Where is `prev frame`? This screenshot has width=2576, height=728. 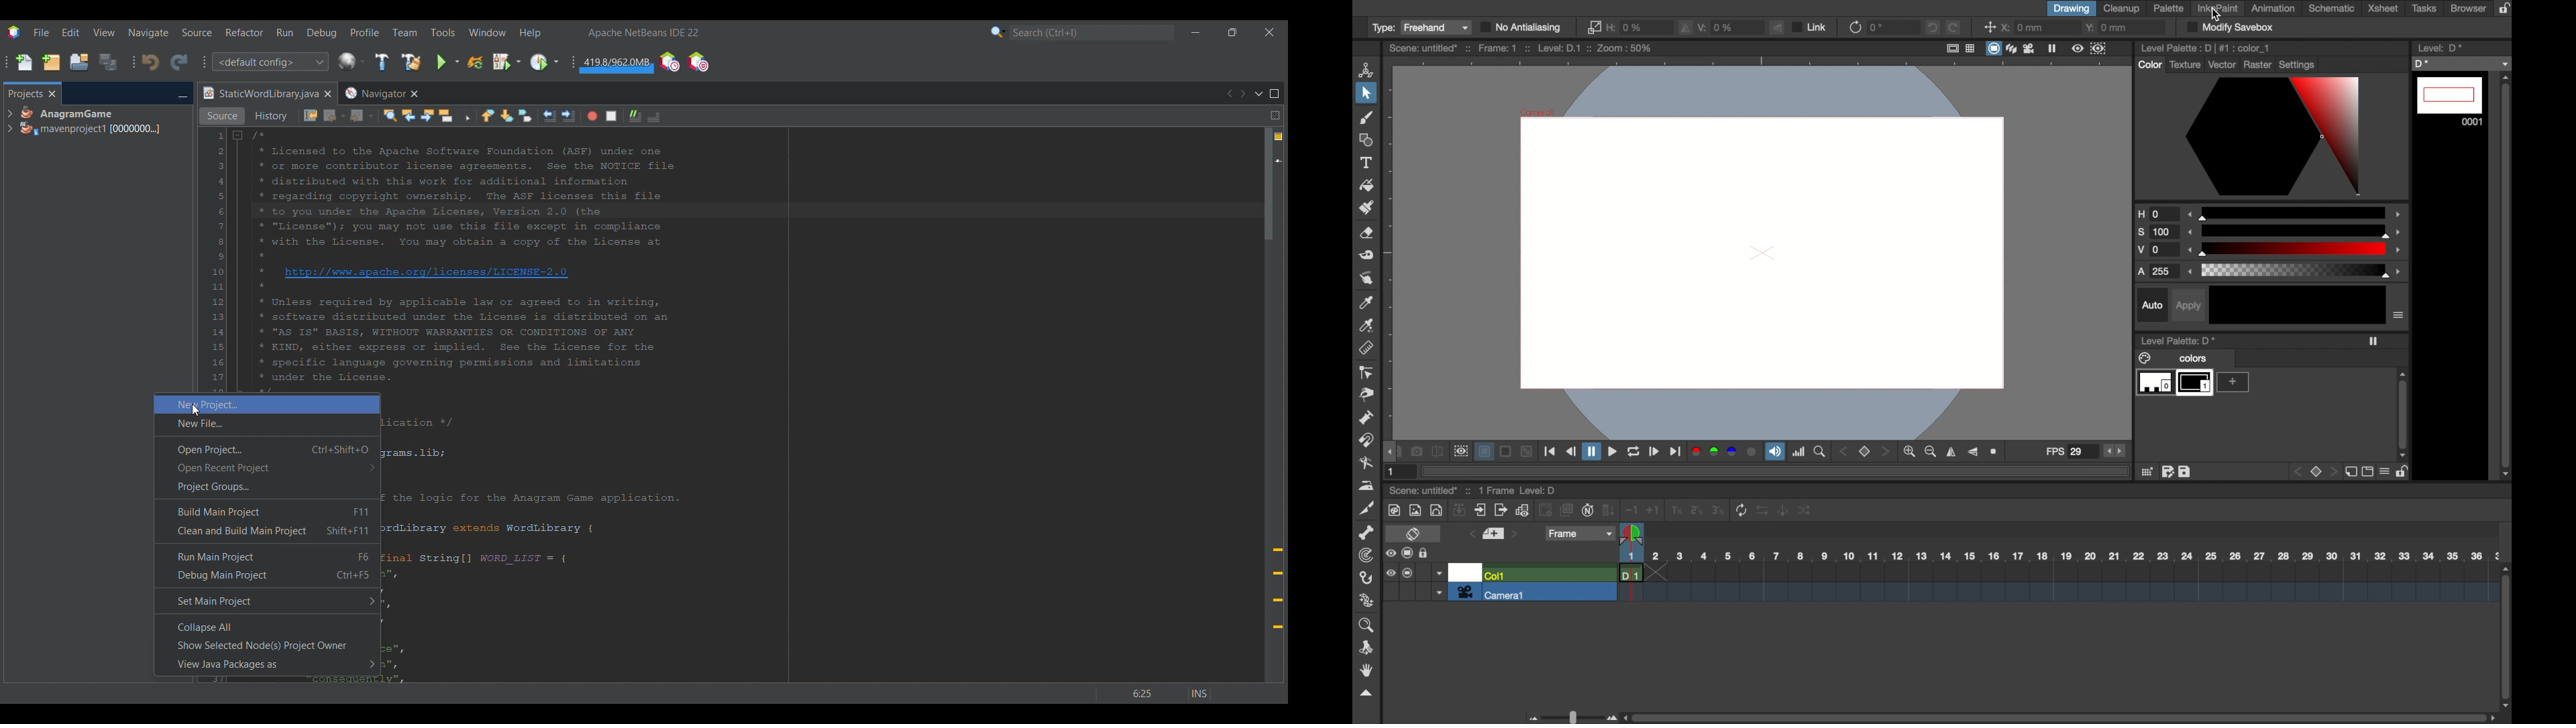
prev frame is located at coordinates (1470, 535).